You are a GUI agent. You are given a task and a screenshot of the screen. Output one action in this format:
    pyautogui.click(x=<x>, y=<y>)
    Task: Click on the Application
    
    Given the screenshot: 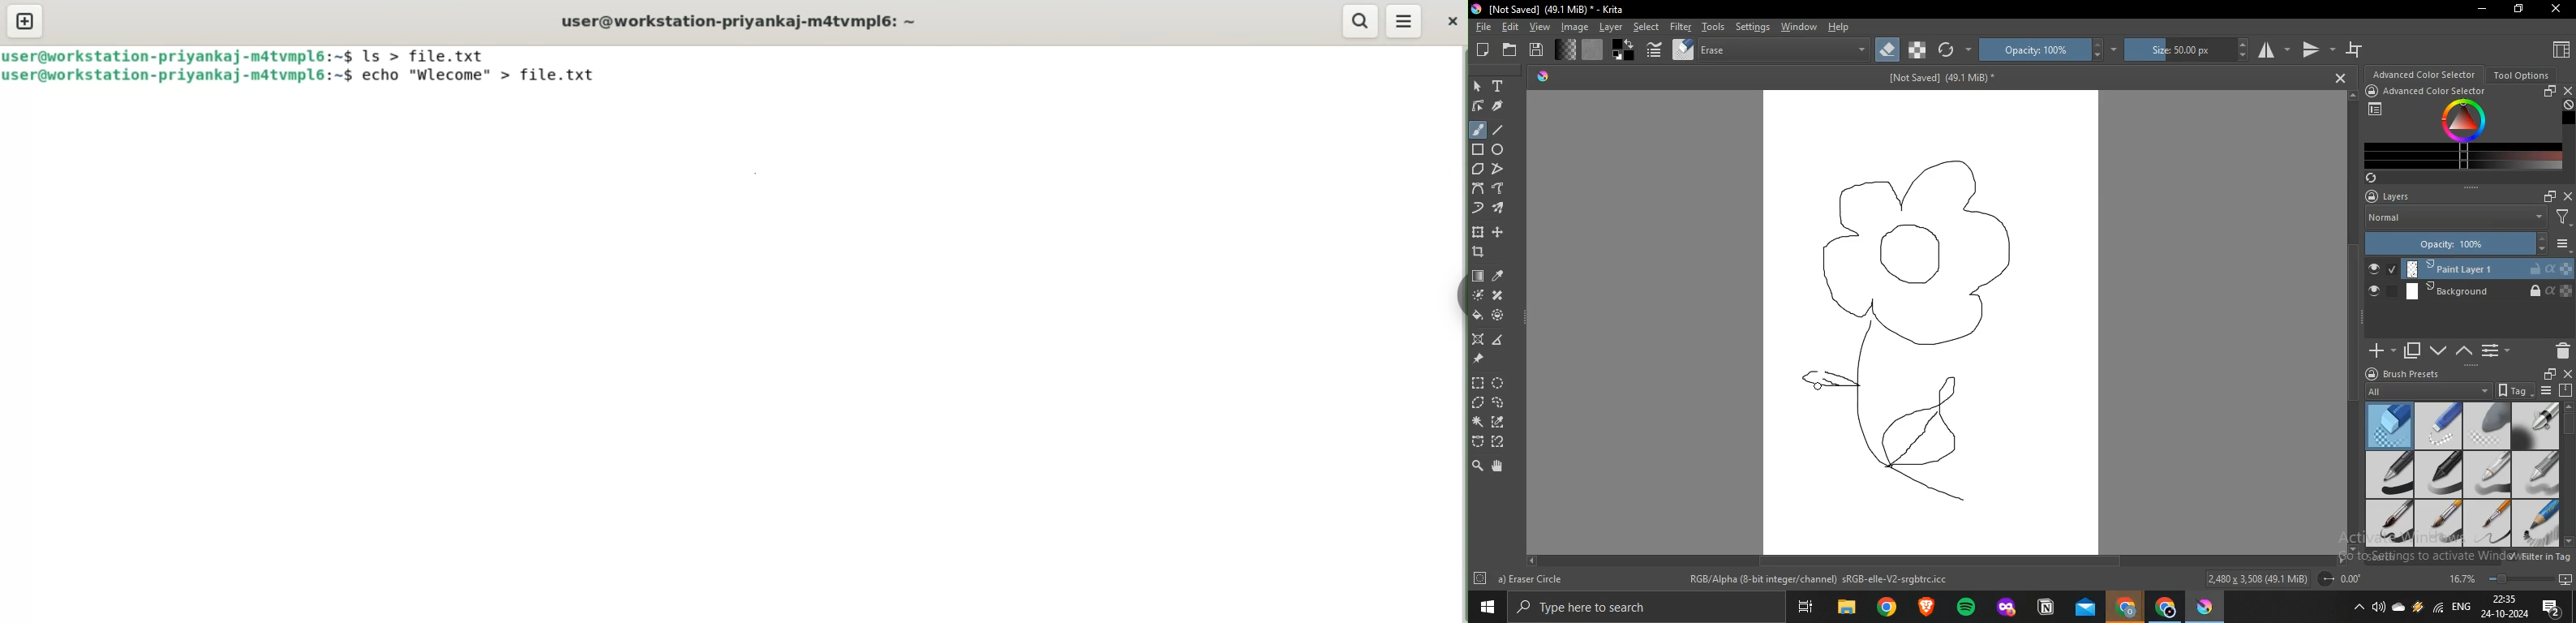 What is the action you would take?
    pyautogui.click(x=1844, y=608)
    